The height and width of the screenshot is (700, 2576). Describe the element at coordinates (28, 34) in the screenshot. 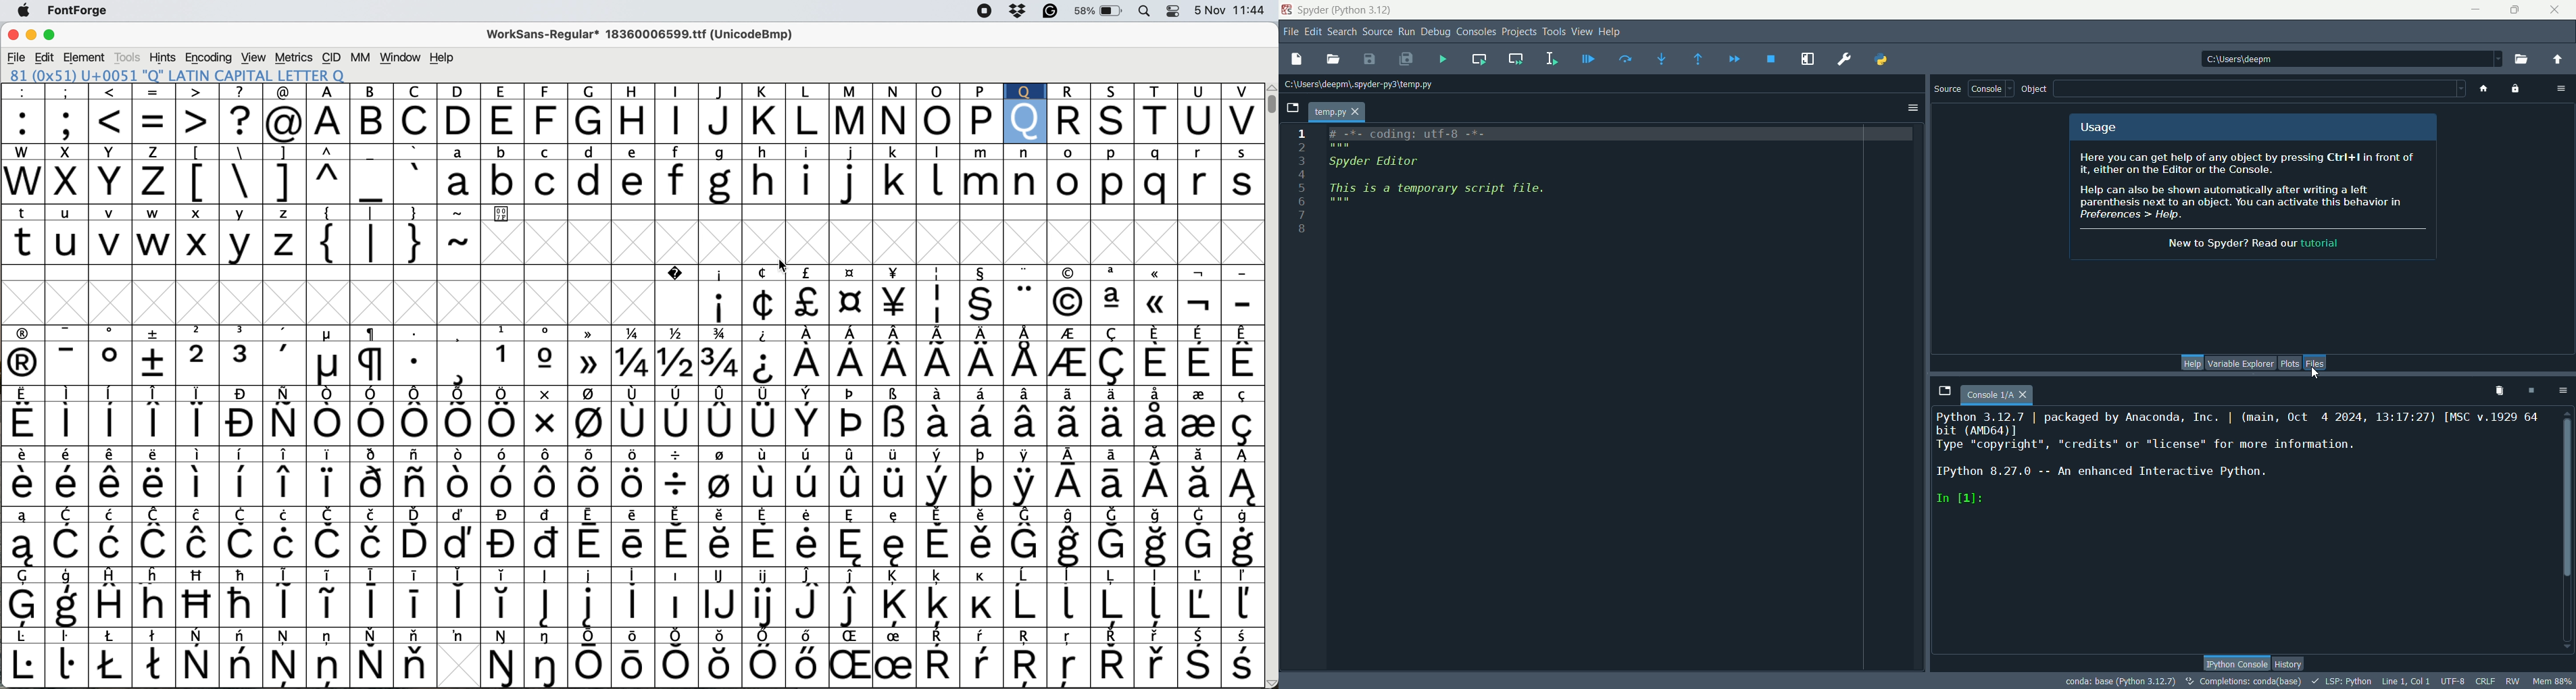

I see `minimise` at that location.